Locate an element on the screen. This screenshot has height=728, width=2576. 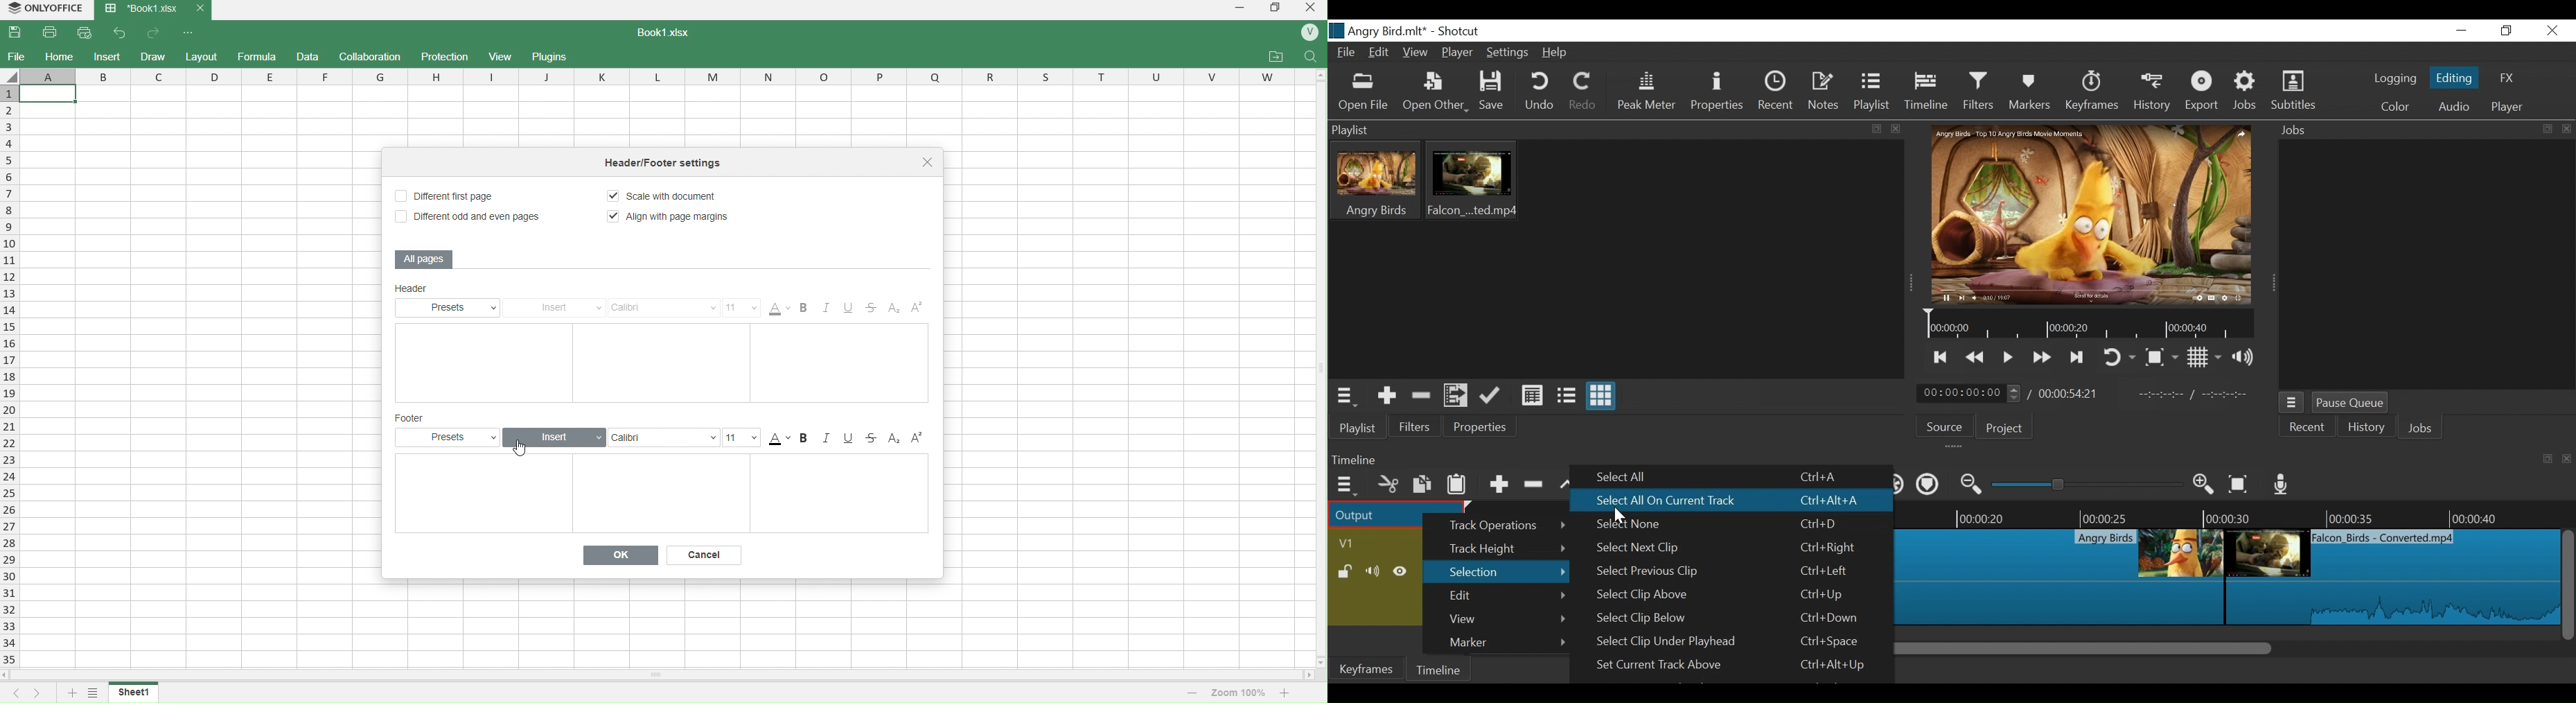
Show volume control is located at coordinates (2243, 359).